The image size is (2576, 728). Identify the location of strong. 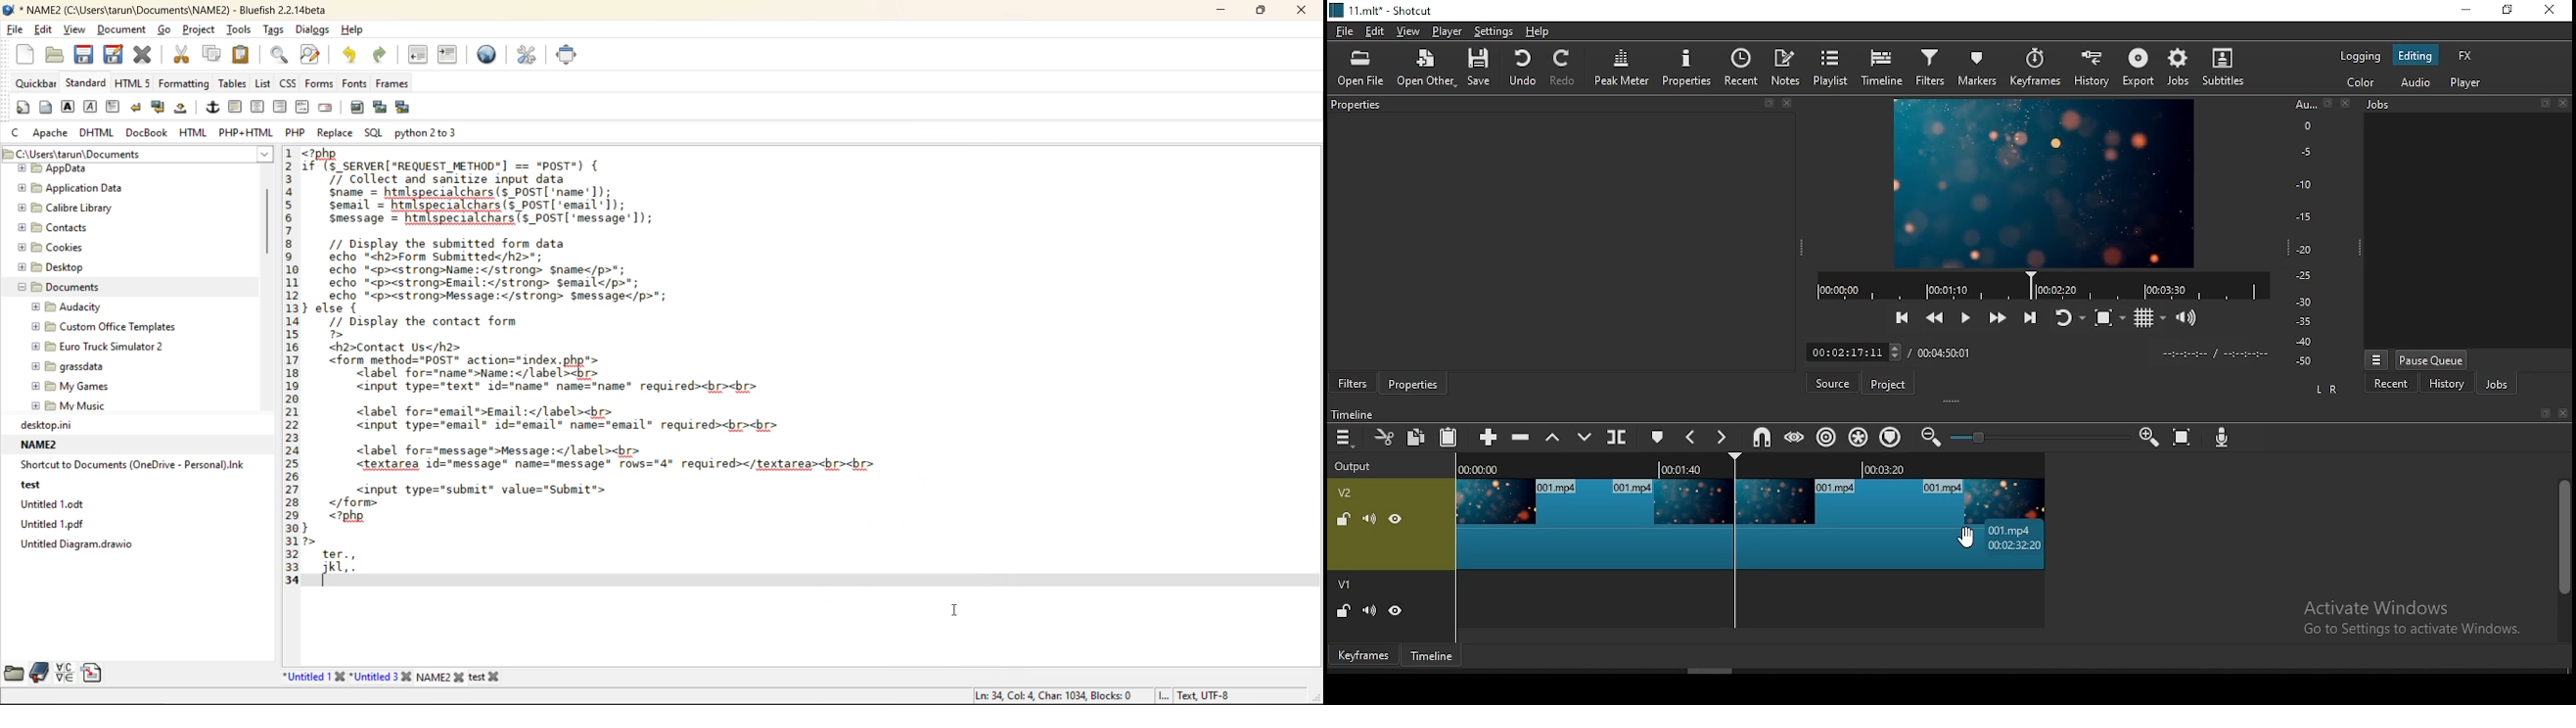
(69, 107).